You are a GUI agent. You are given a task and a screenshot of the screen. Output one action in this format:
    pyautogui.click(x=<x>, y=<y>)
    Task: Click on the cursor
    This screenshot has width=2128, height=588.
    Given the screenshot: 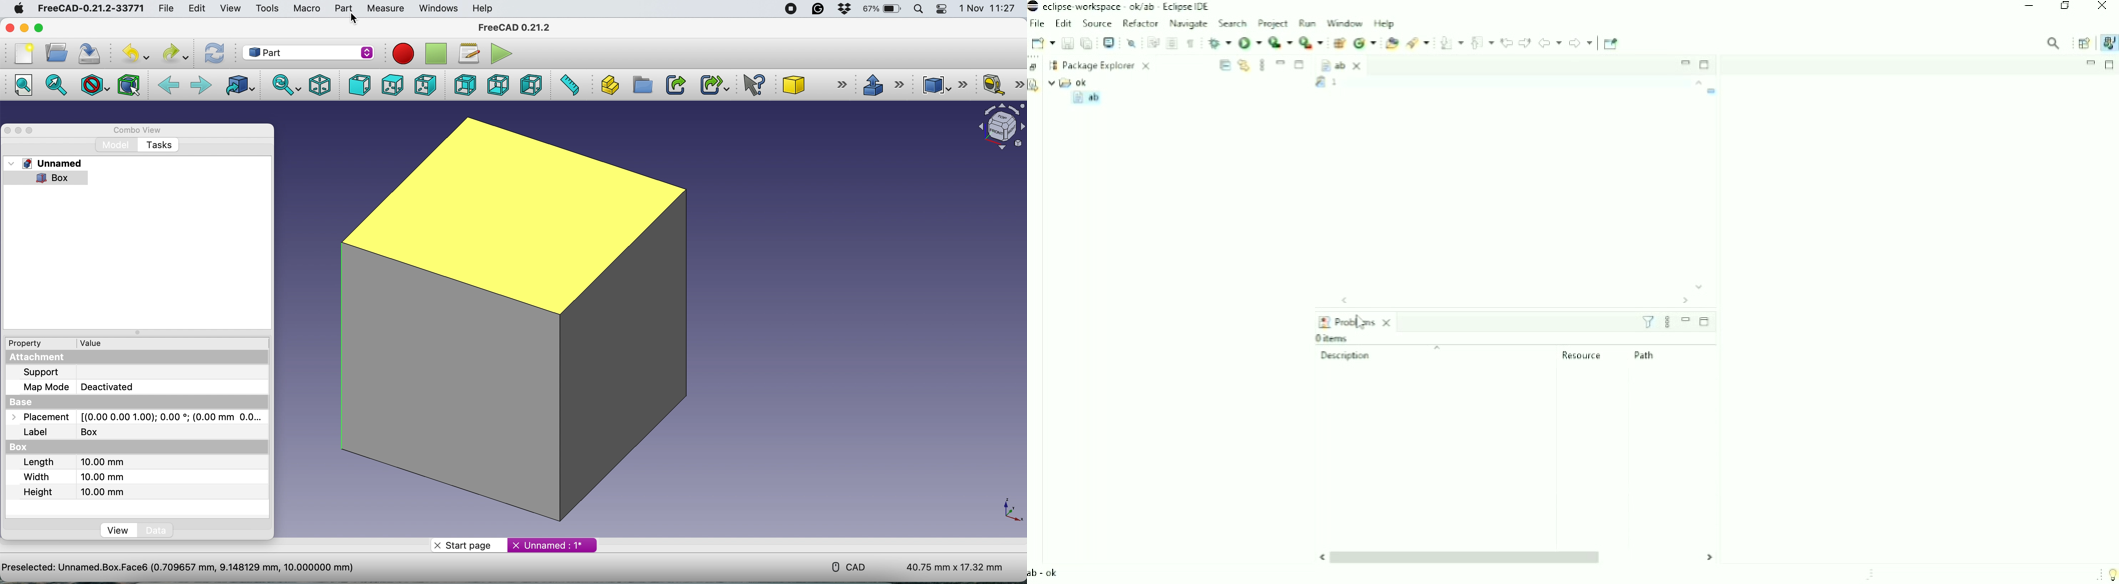 What is the action you would take?
    pyautogui.click(x=355, y=20)
    